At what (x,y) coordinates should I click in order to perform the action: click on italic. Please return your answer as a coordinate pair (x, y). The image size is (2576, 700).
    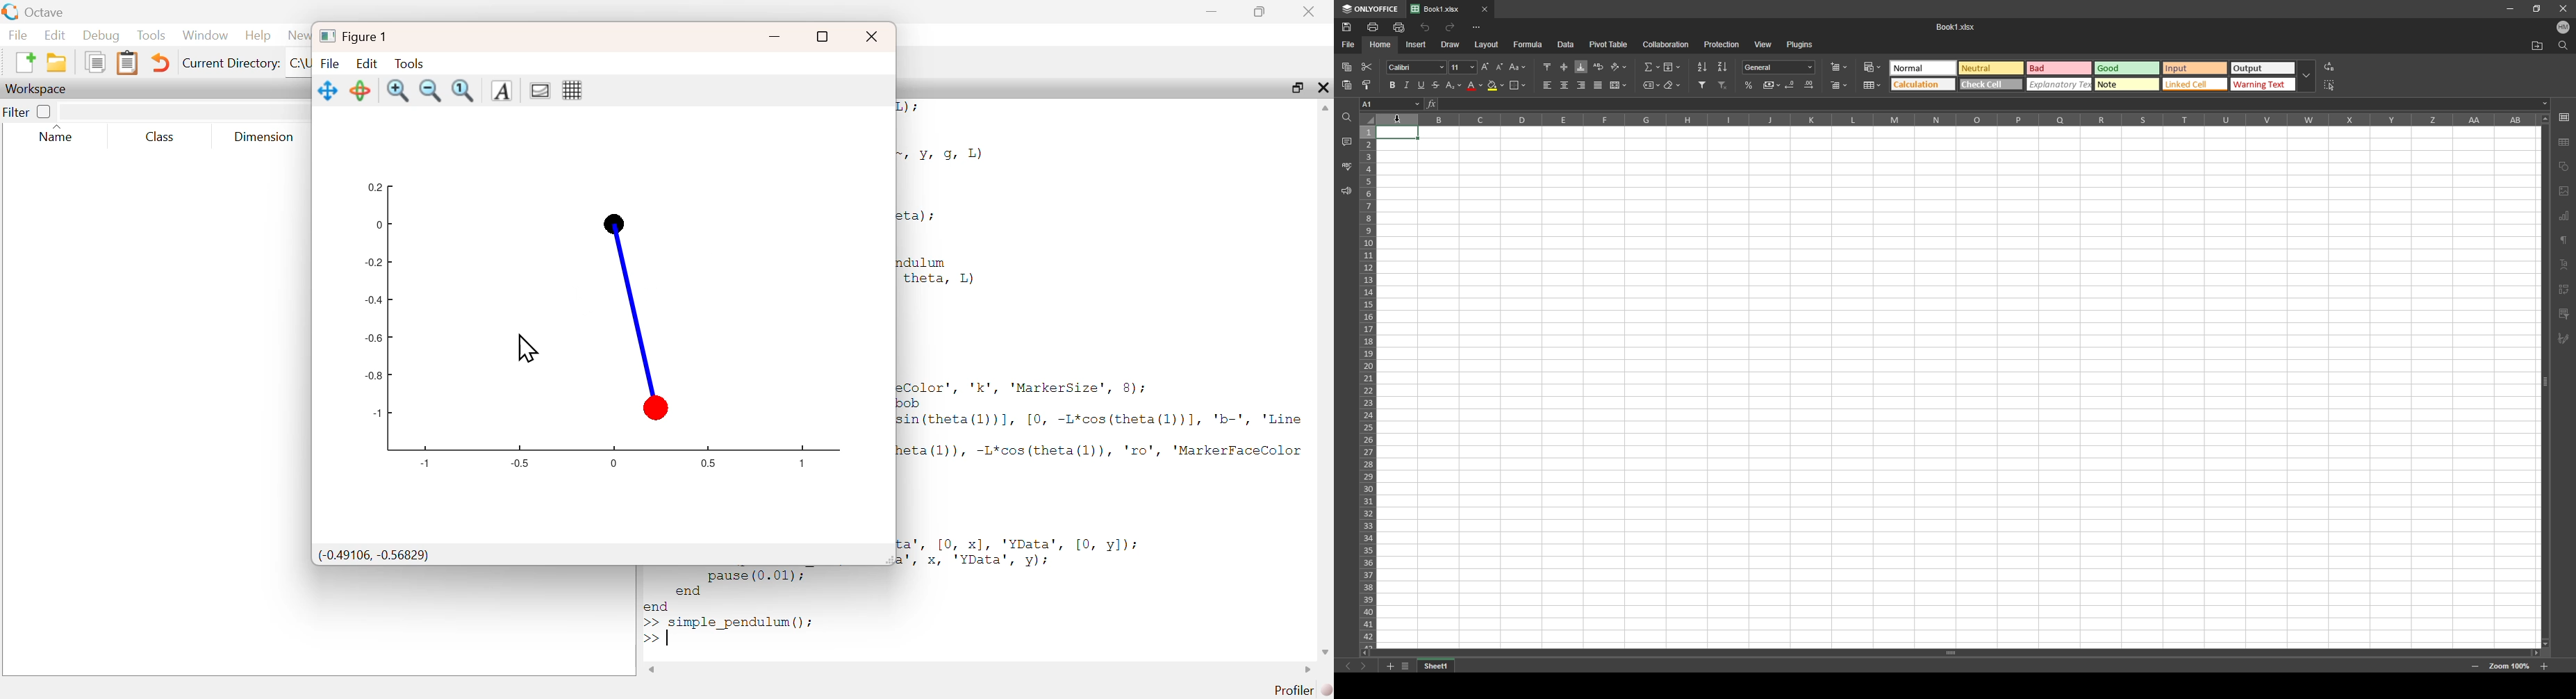
    Looking at the image, I should click on (1406, 85).